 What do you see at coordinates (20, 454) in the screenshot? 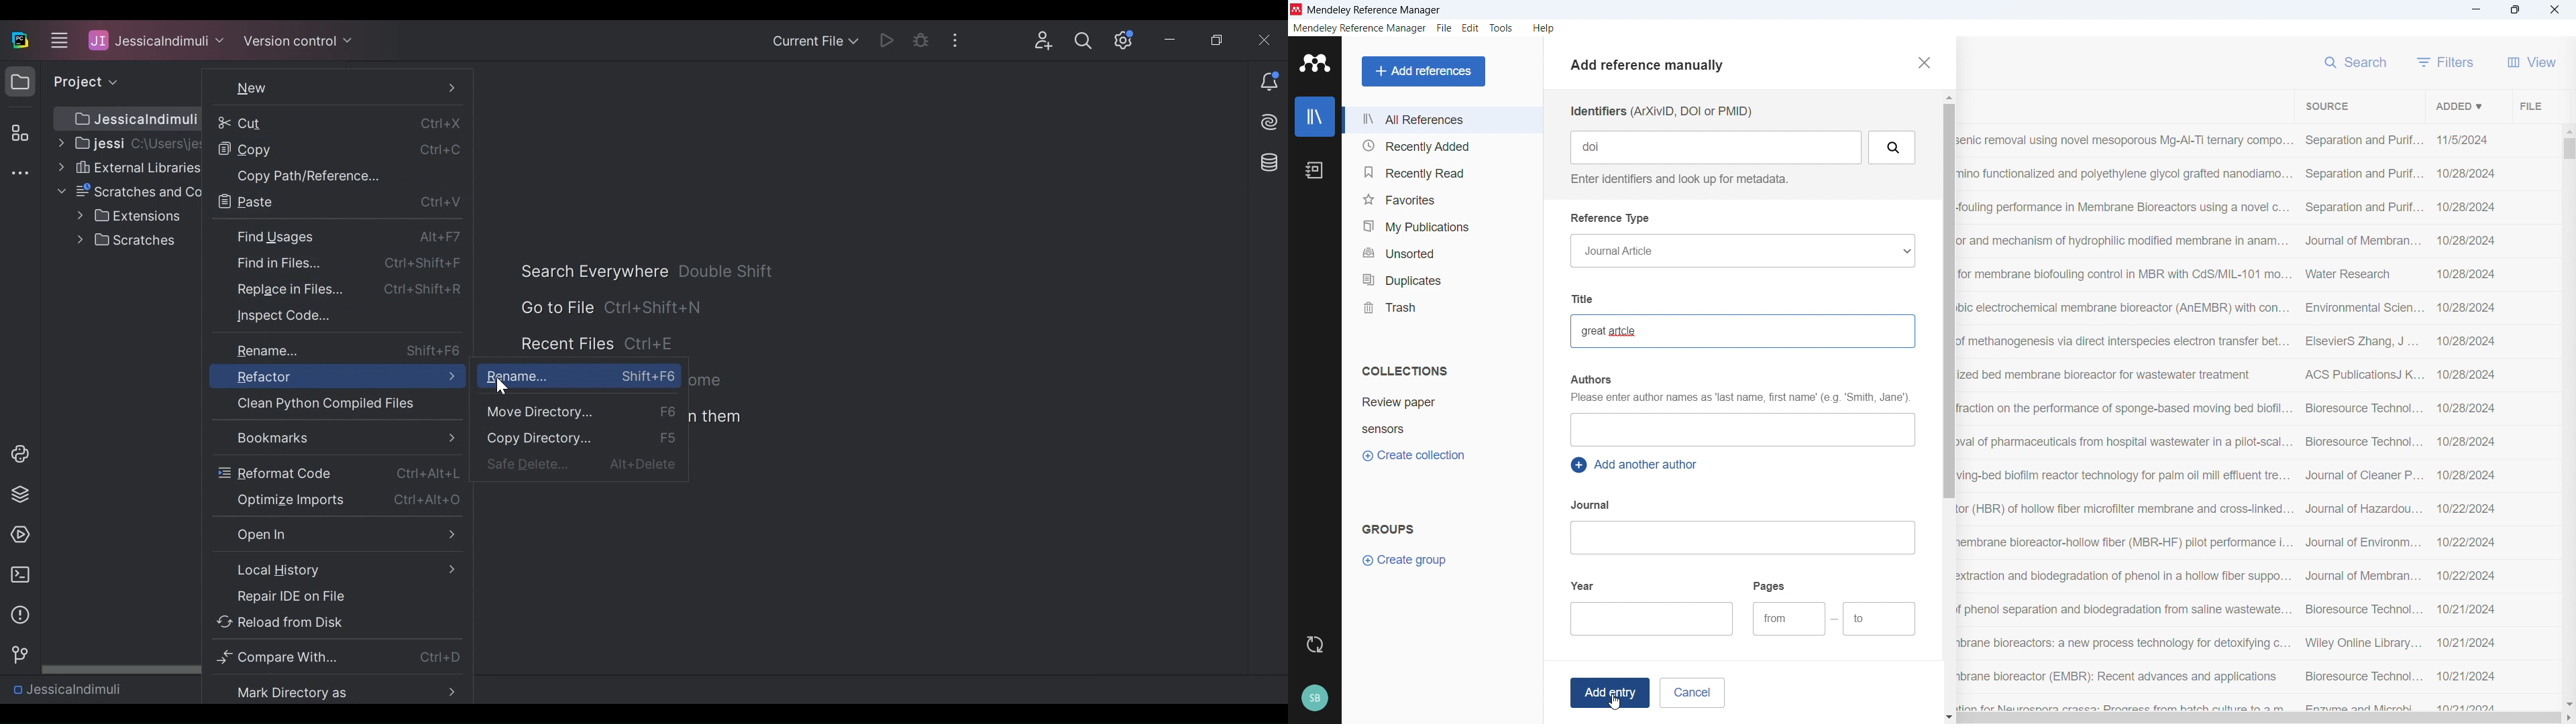
I see `python` at bounding box center [20, 454].